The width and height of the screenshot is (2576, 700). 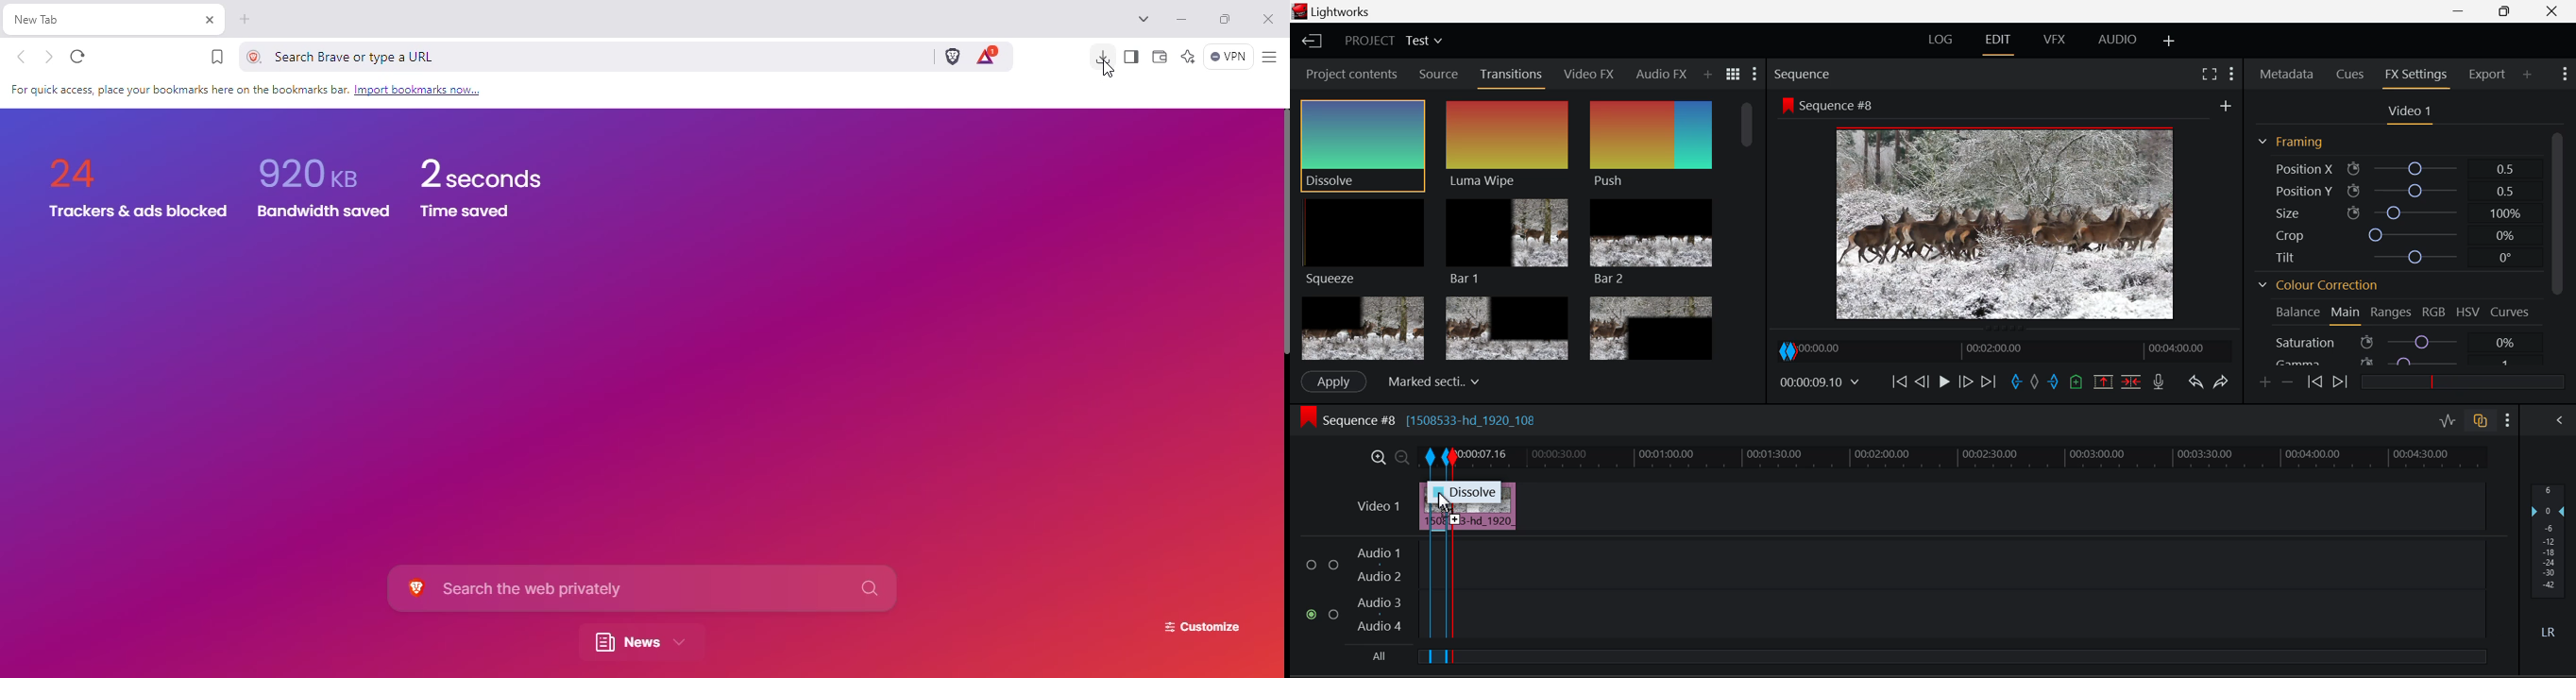 What do you see at coordinates (1268, 19) in the screenshot?
I see `close` at bounding box center [1268, 19].